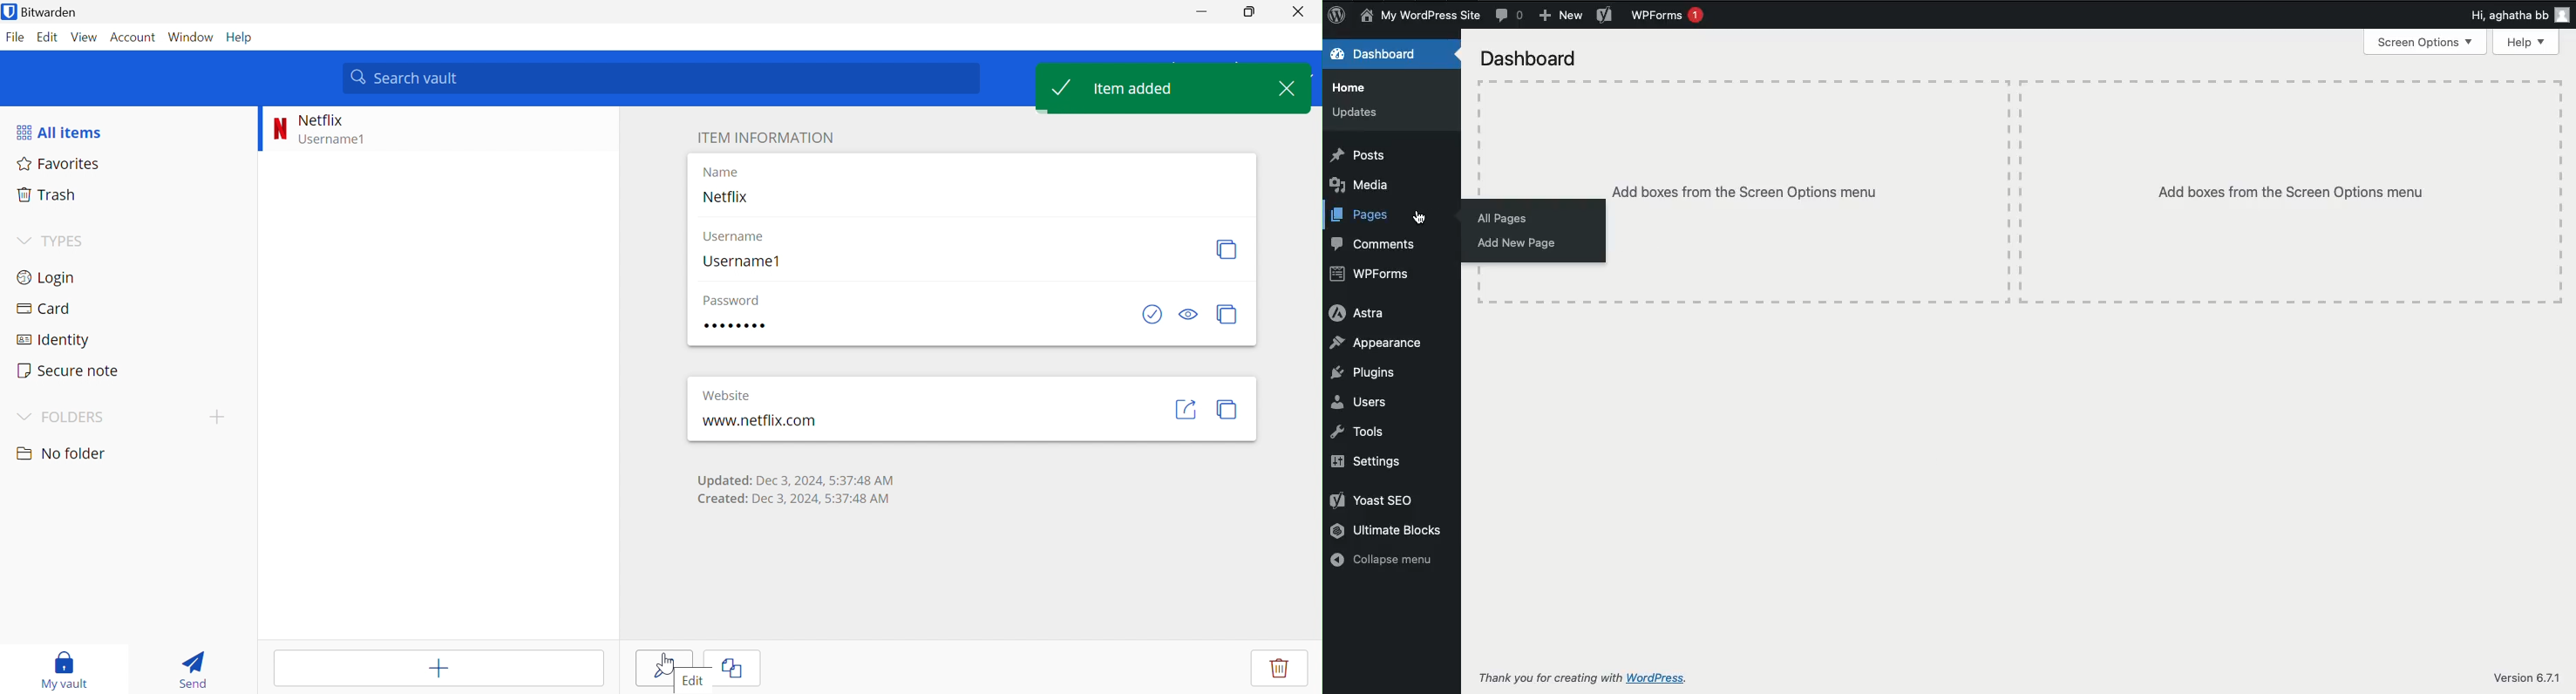 The height and width of the screenshot is (700, 2576). I want to click on View, so click(84, 37).